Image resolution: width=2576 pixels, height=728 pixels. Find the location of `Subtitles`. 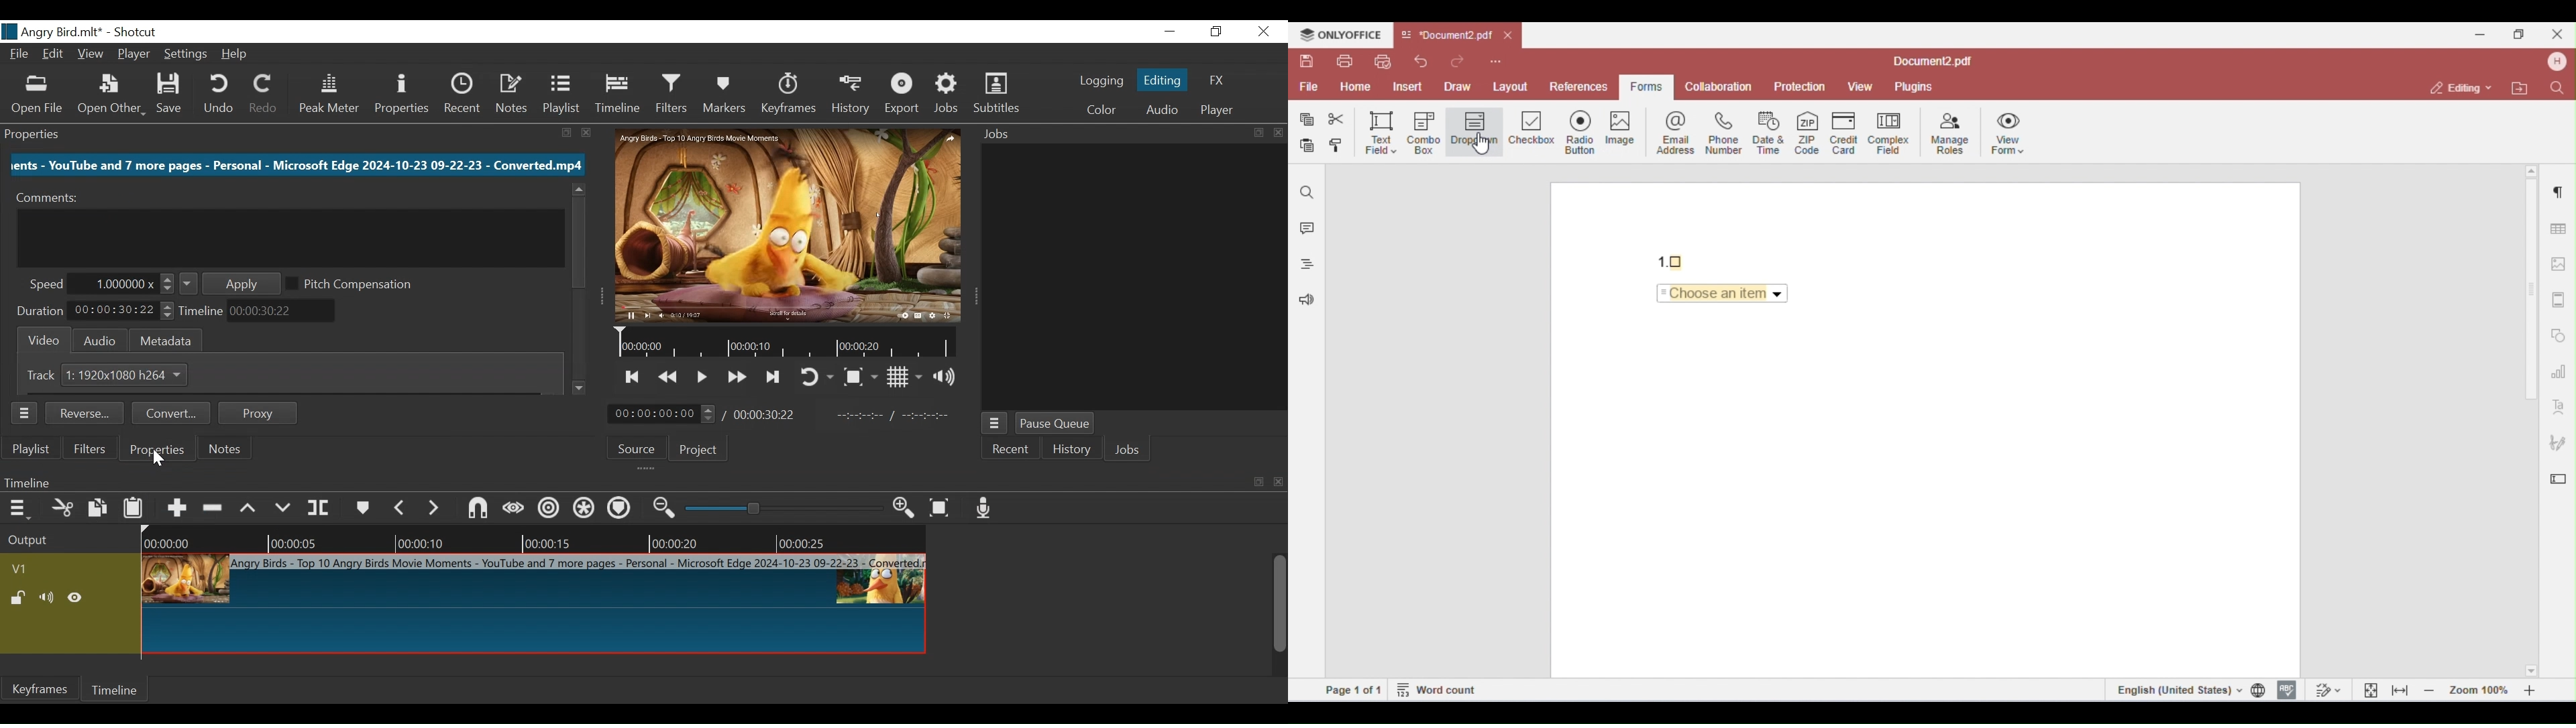

Subtitles is located at coordinates (999, 95).